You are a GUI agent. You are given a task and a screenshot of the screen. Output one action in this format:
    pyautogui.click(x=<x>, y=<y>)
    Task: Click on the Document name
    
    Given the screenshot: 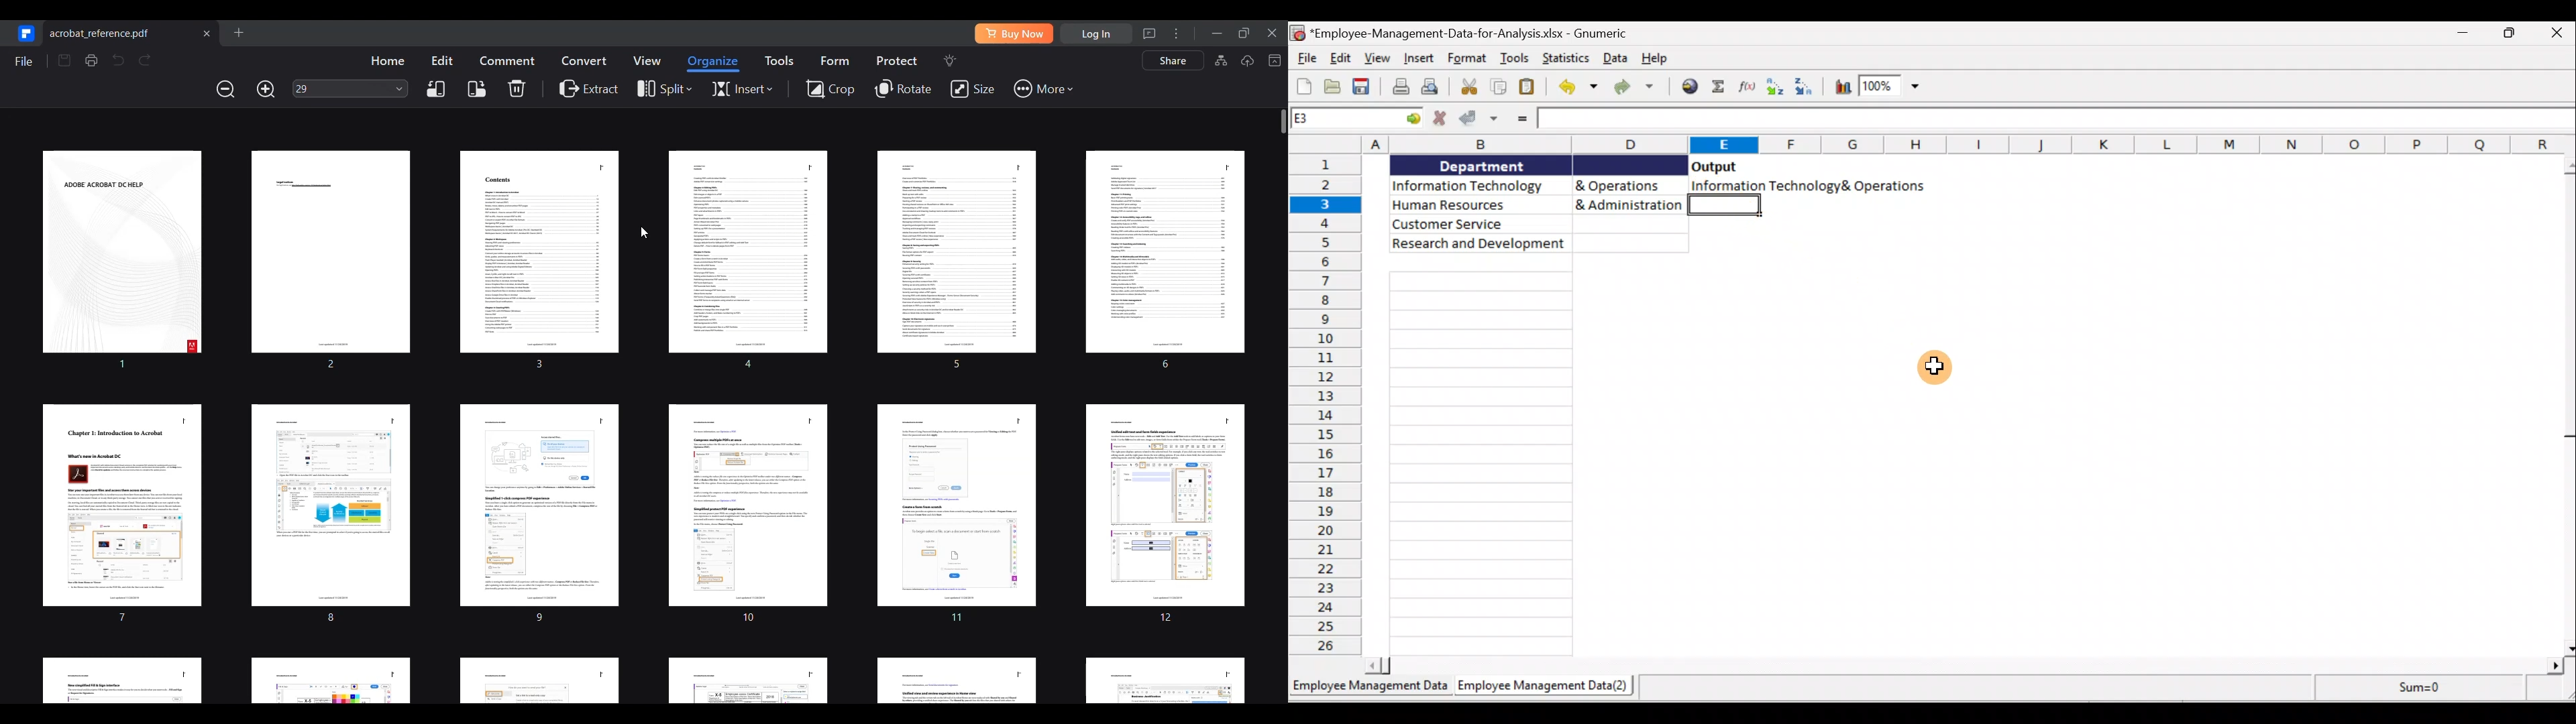 What is the action you would take?
    pyautogui.click(x=1476, y=34)
    